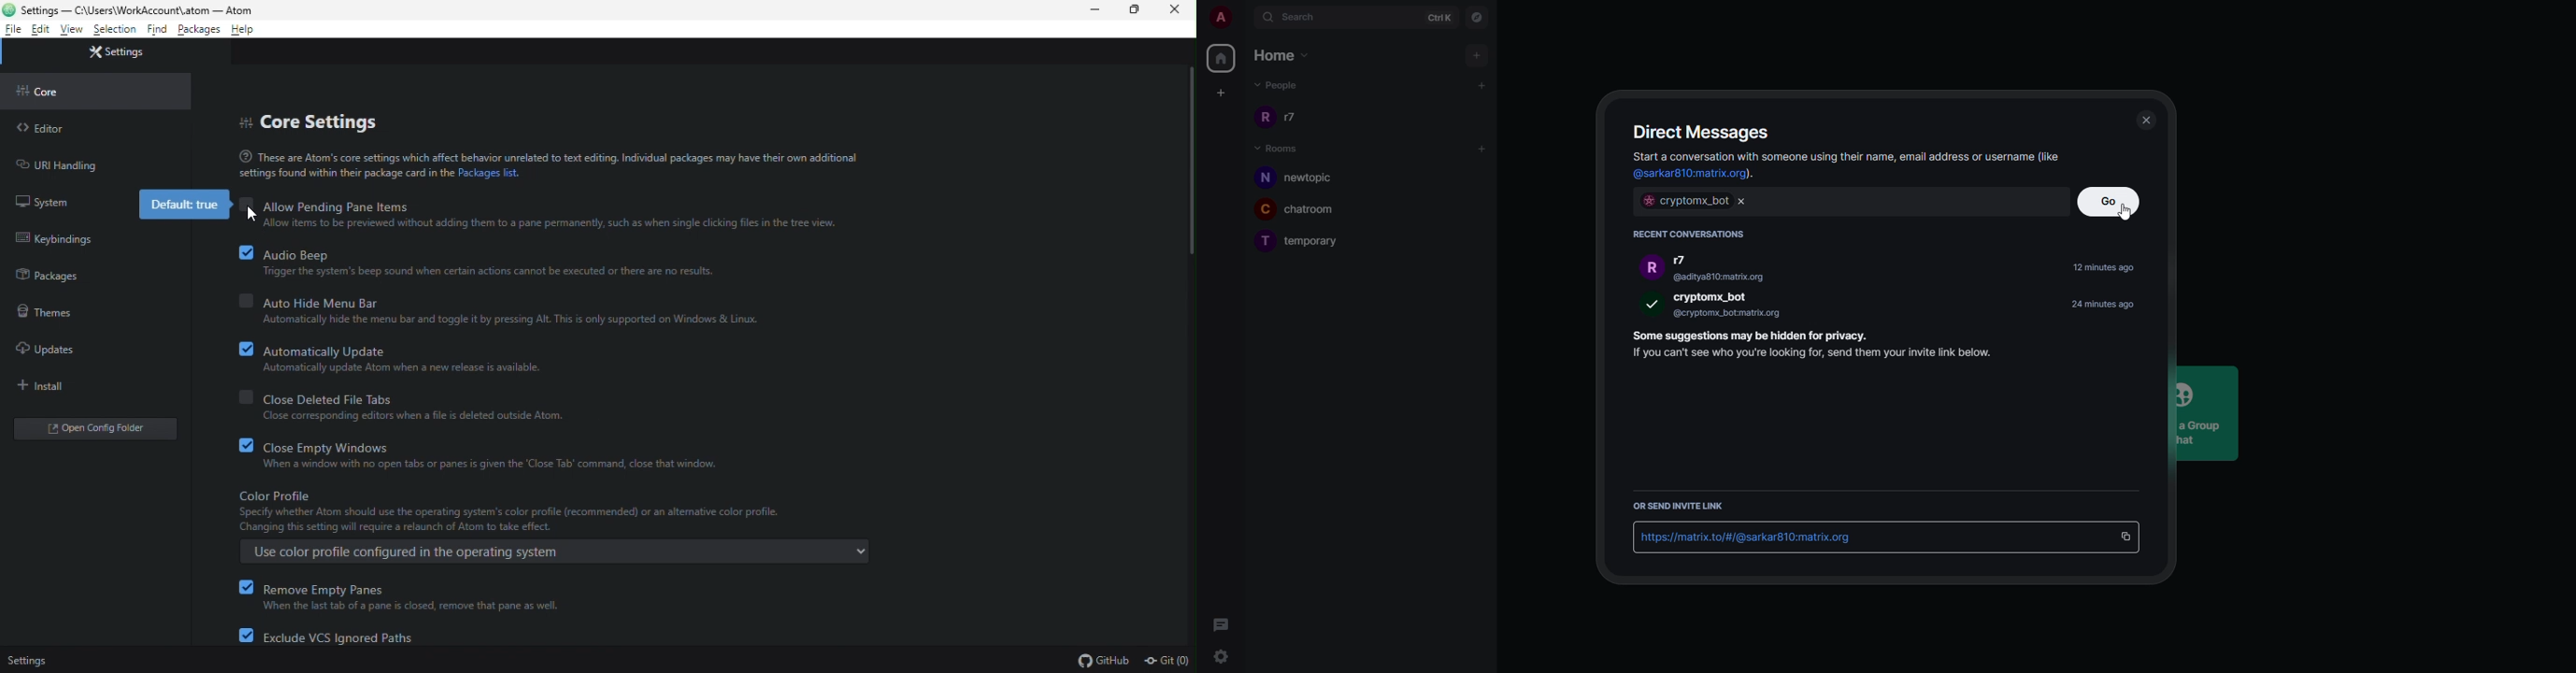 The height and width of the screenshot is (700, 2576). I want to click on @aditya810:matrix.org, so click(1723, 276).